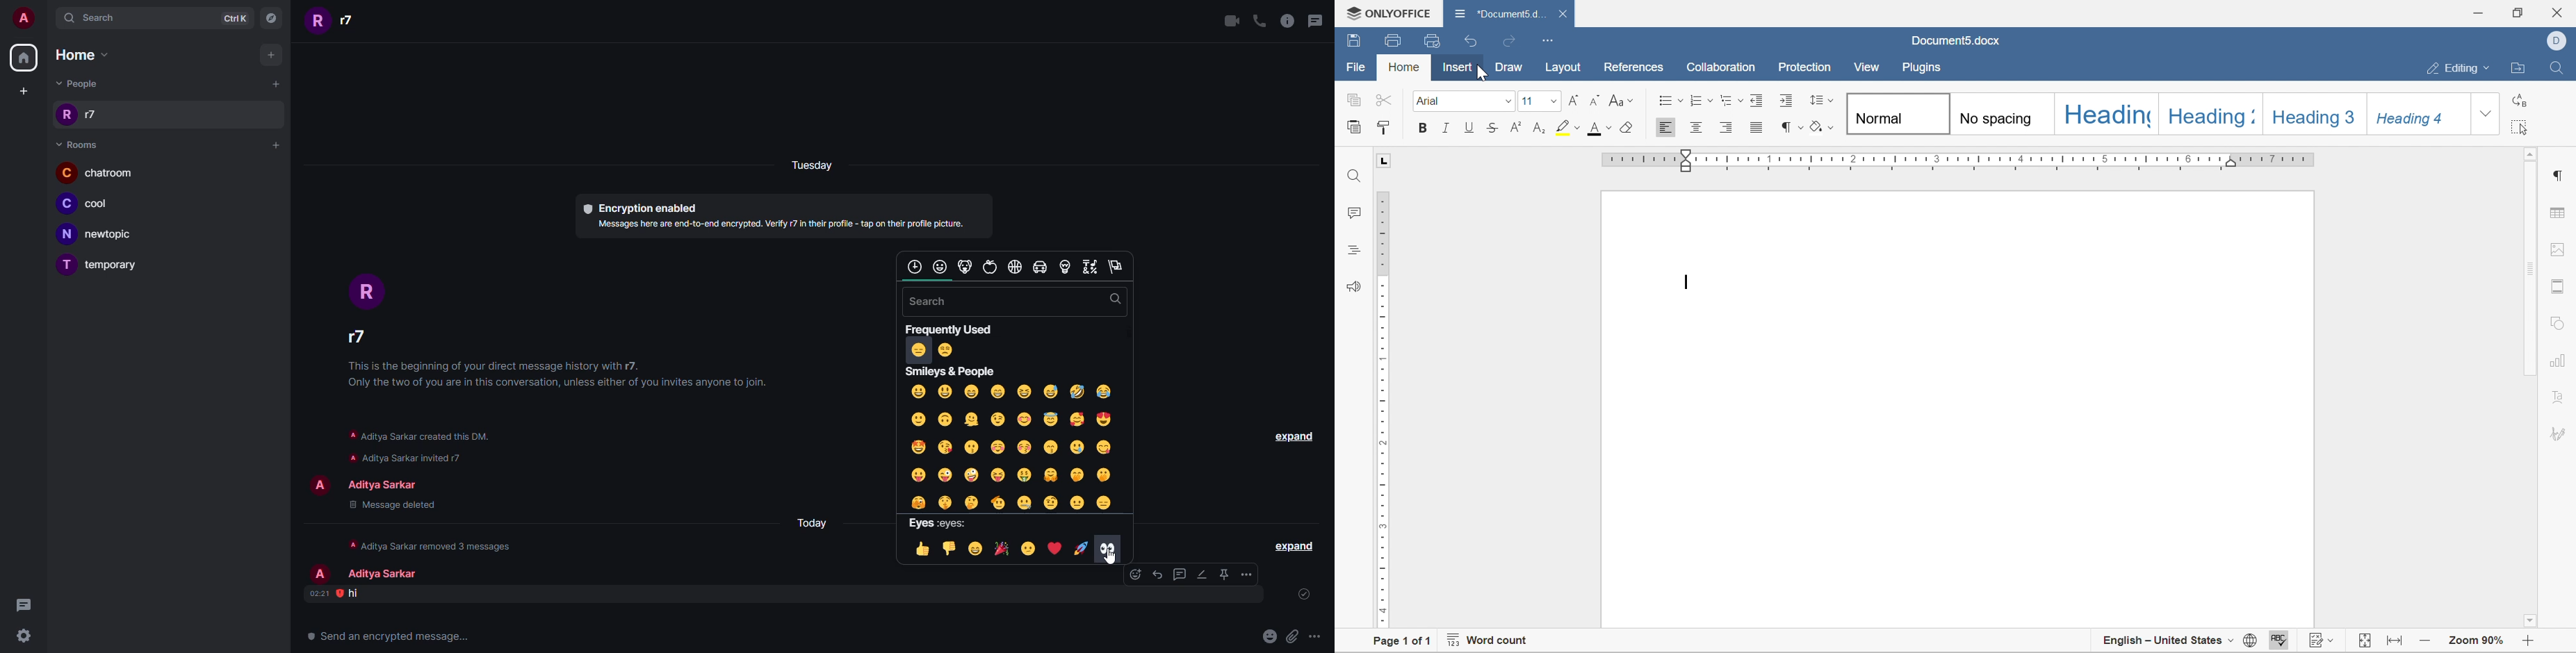 This screenshot has height=672, width=2576. I want to click on english - united states, so click(2168, 639).